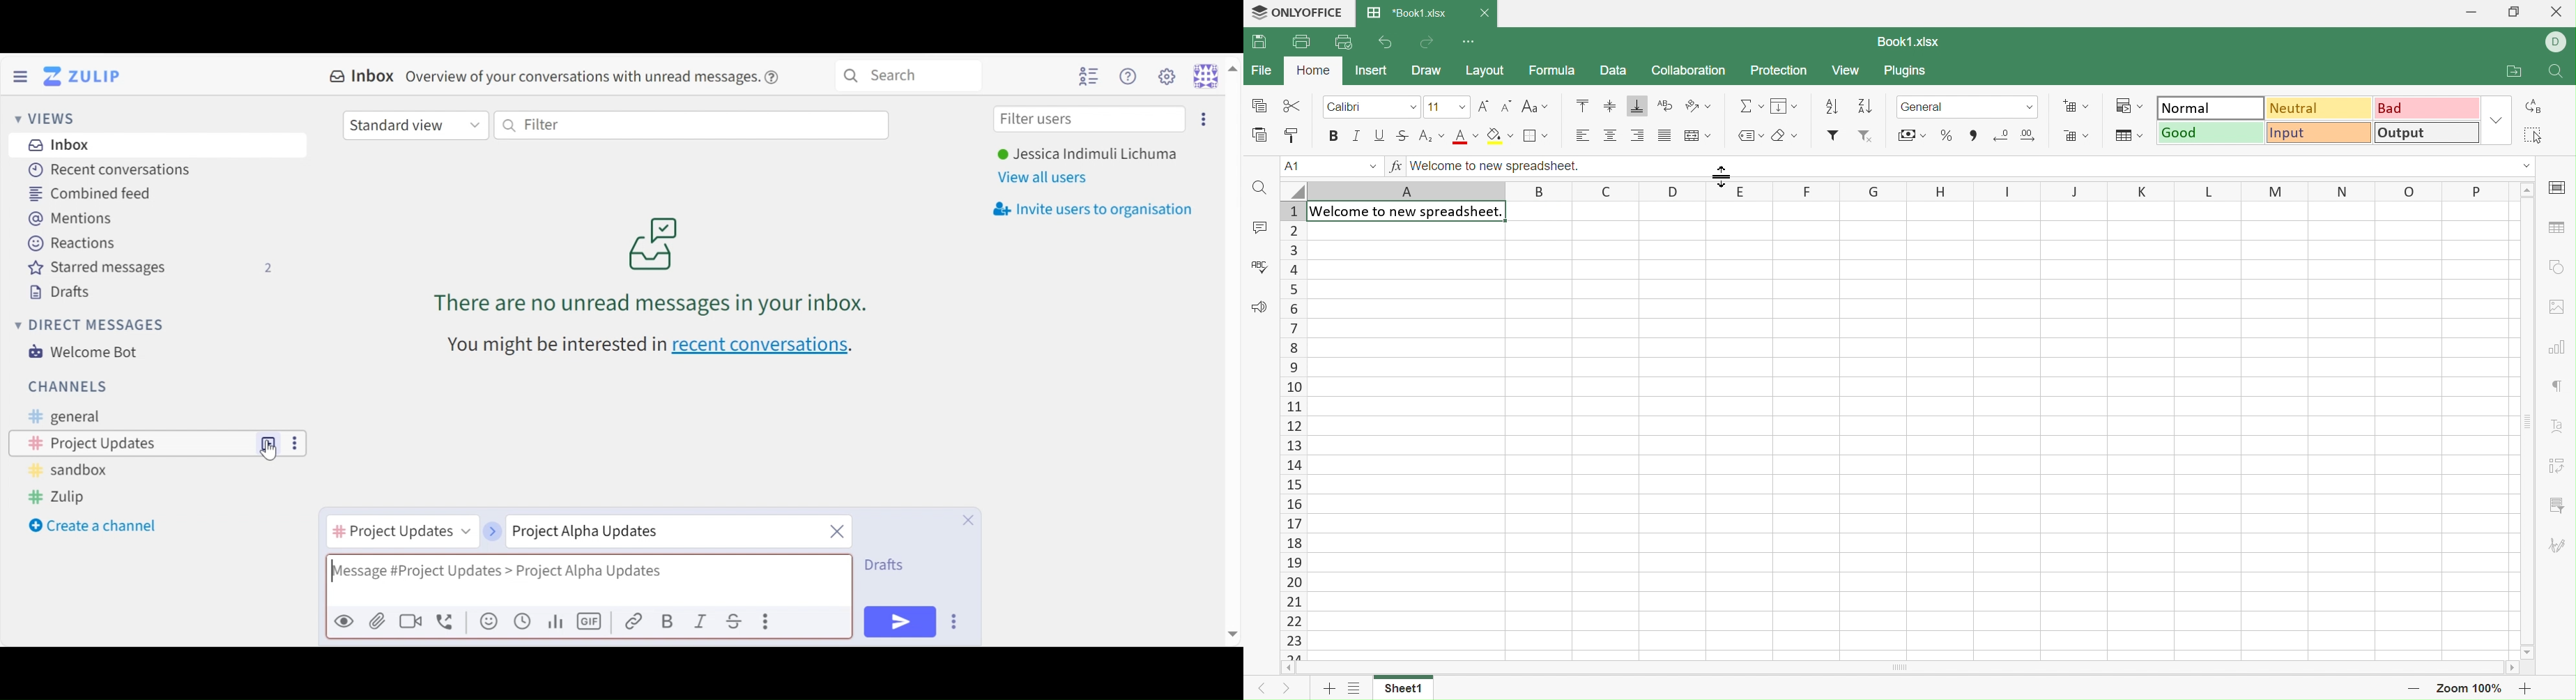 This screenshot has width=2576, height=700. I want to click on Add sheet, so click(1328, 690).